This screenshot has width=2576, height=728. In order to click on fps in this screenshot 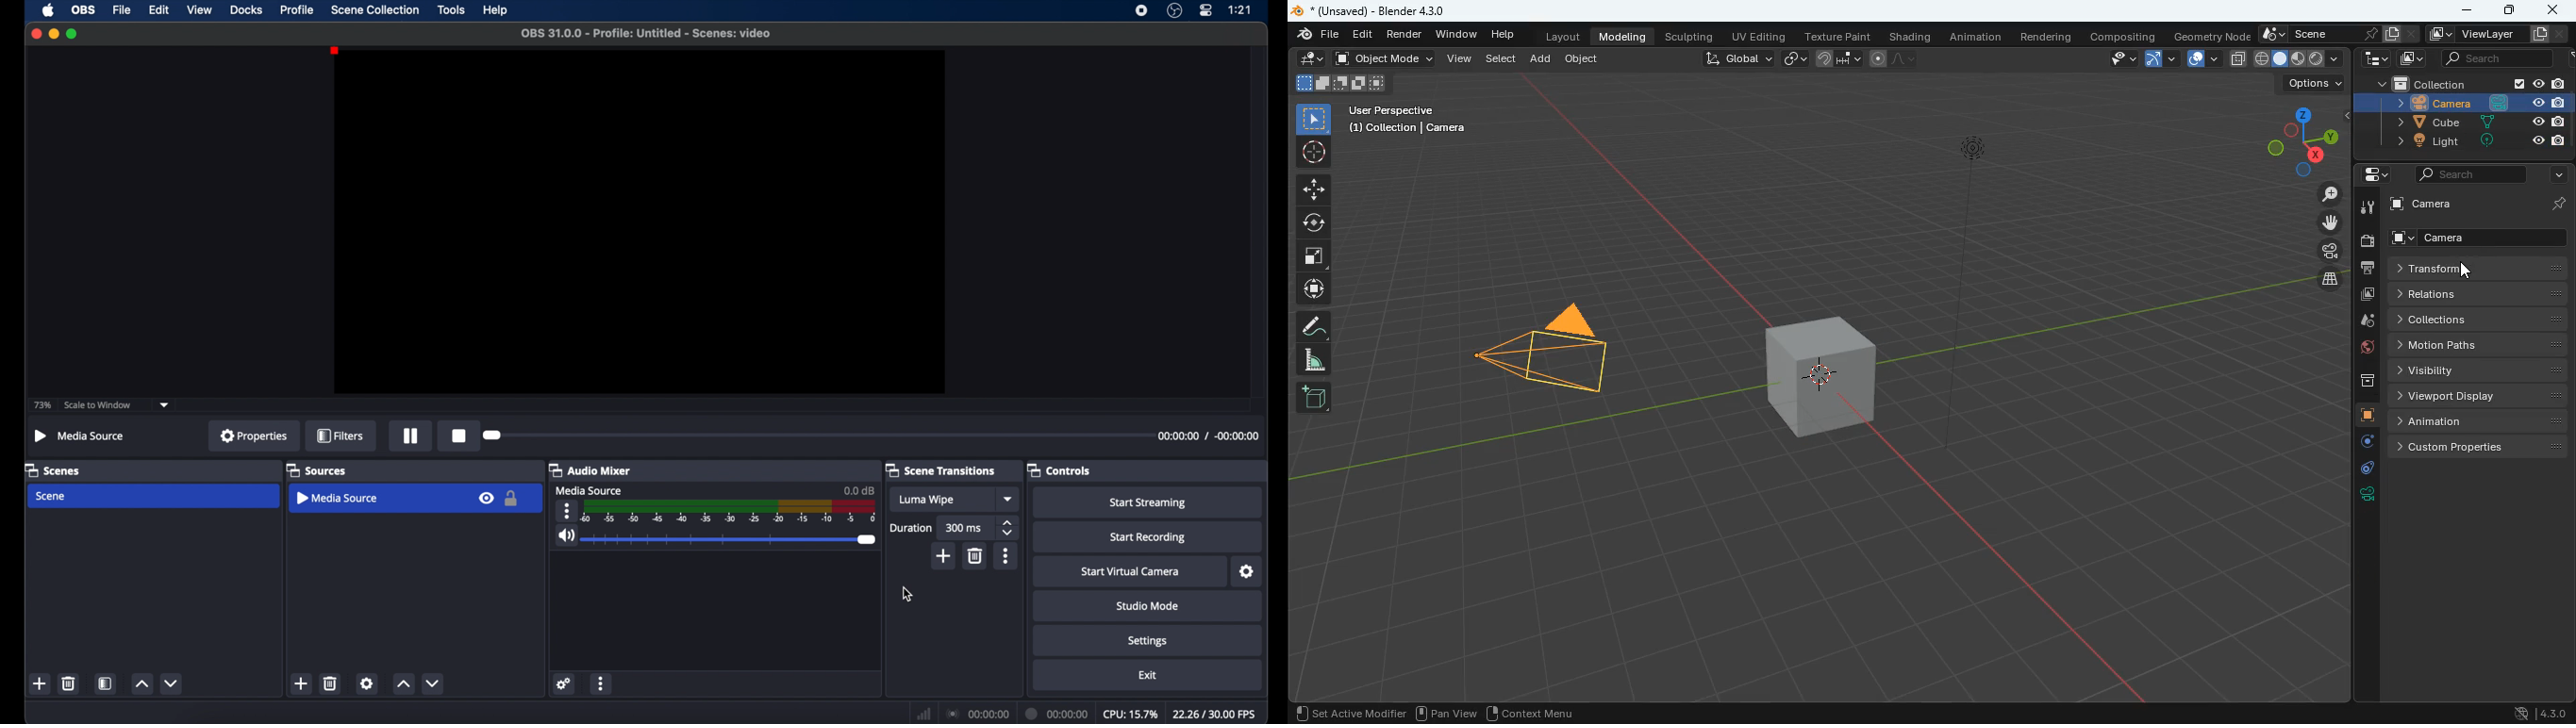, I will do `click(1215, 714)`.